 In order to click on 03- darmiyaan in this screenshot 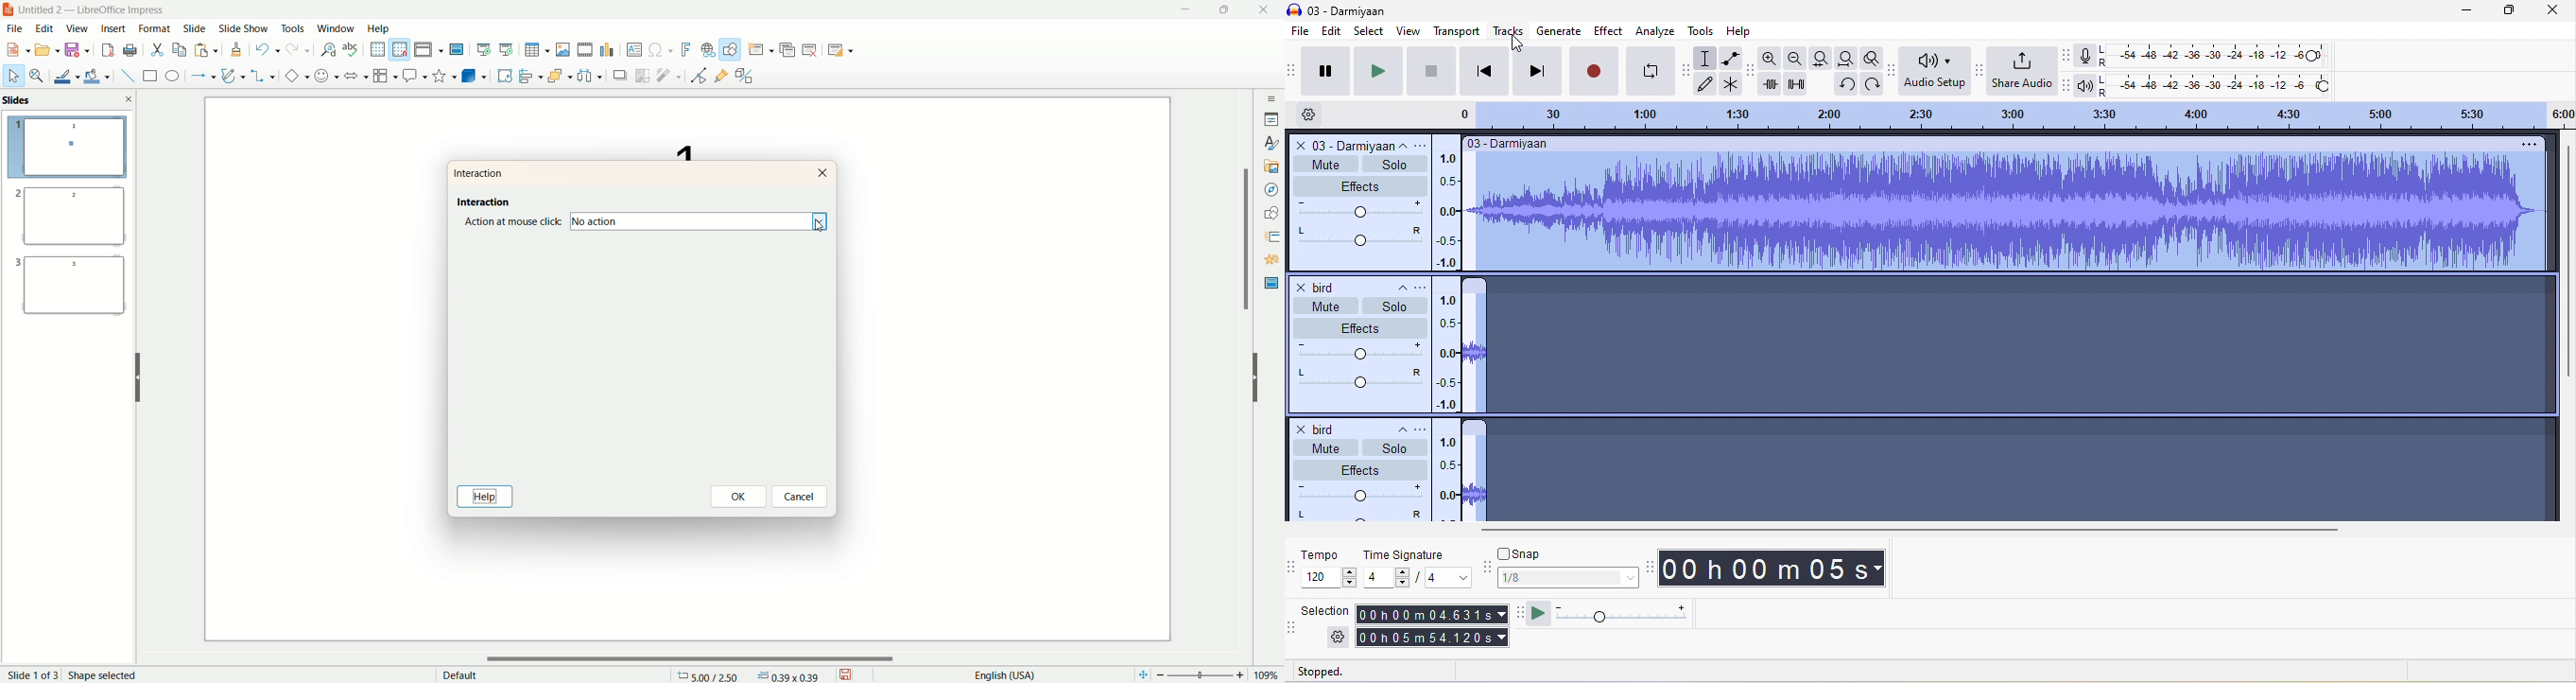, I will do `click(1510, 144)`.